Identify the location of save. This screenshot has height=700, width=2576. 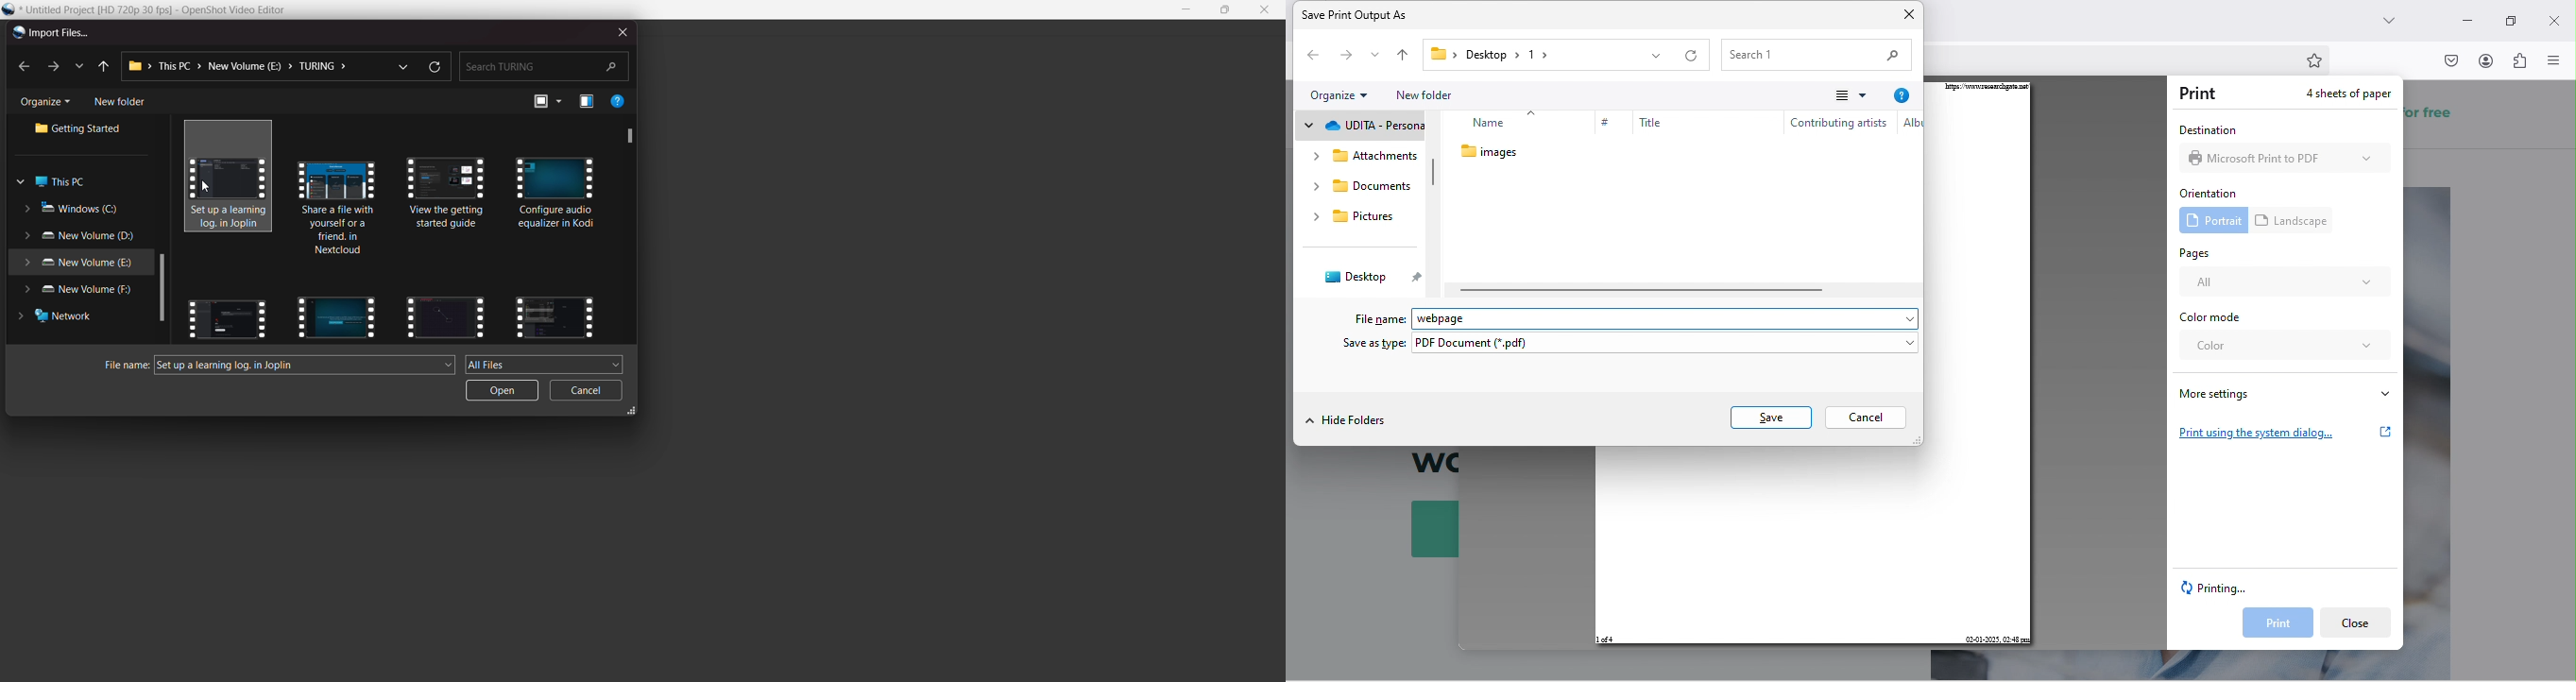
(1770, 416).